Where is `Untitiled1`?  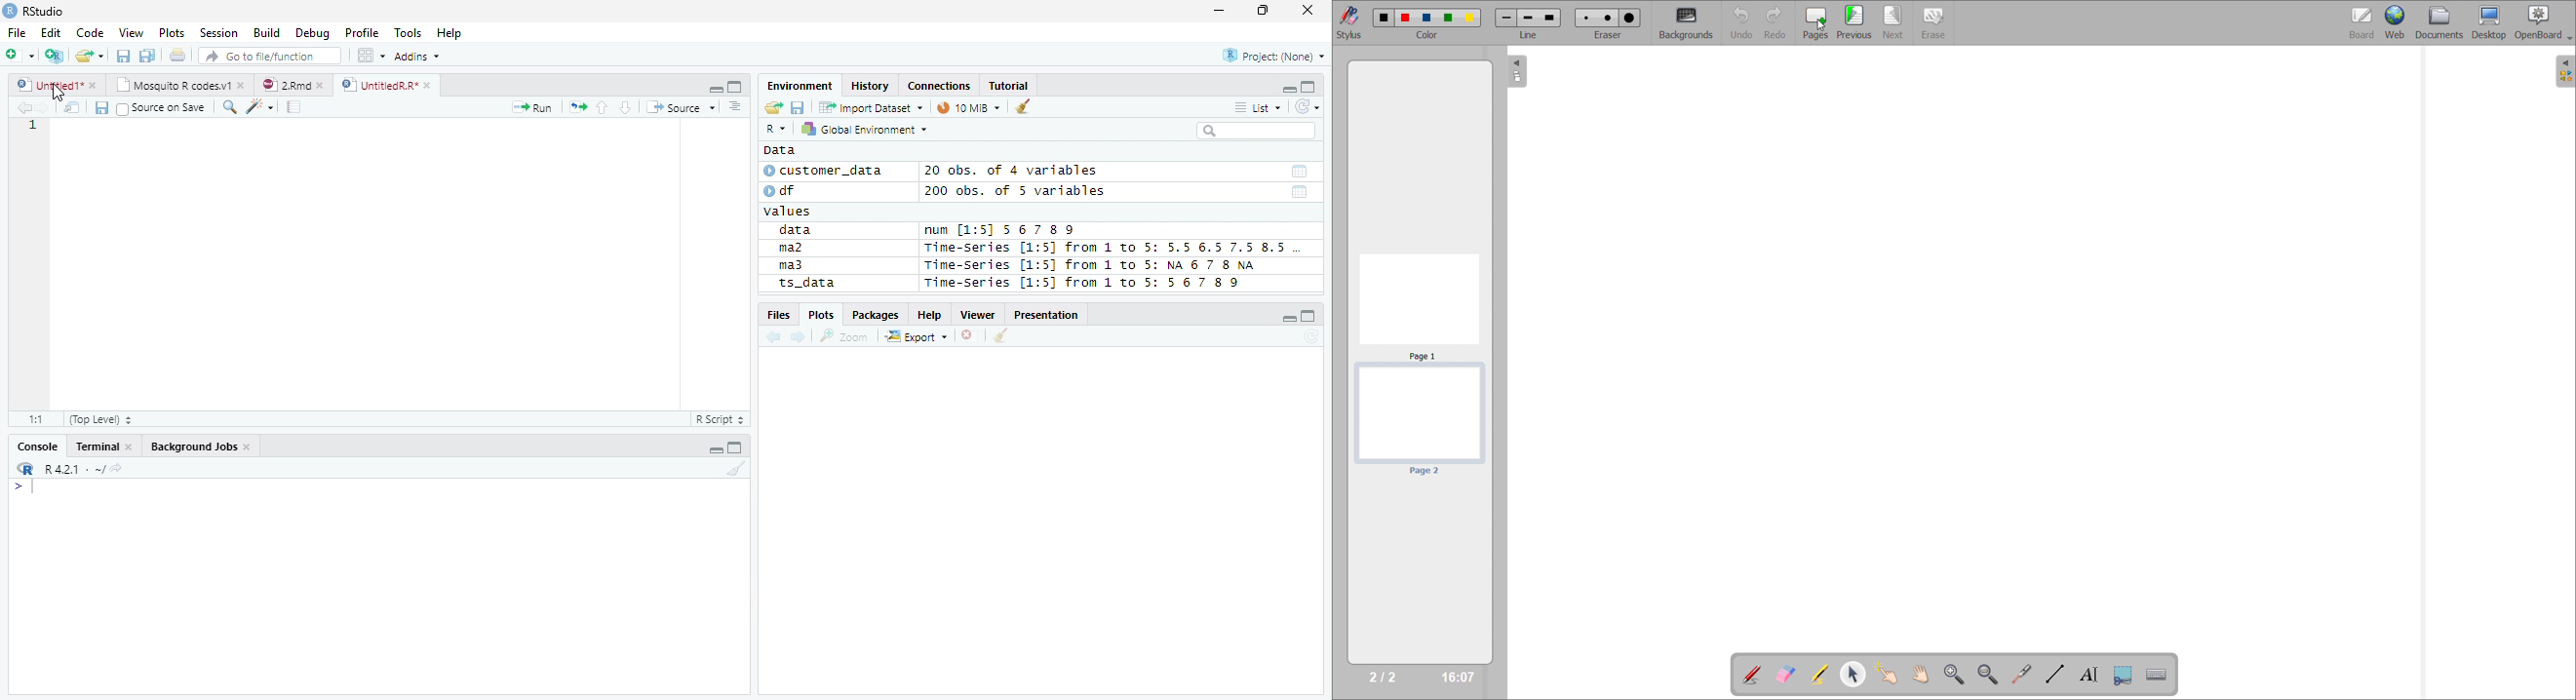 Untitiled1 is located at coordinates (56, 85).